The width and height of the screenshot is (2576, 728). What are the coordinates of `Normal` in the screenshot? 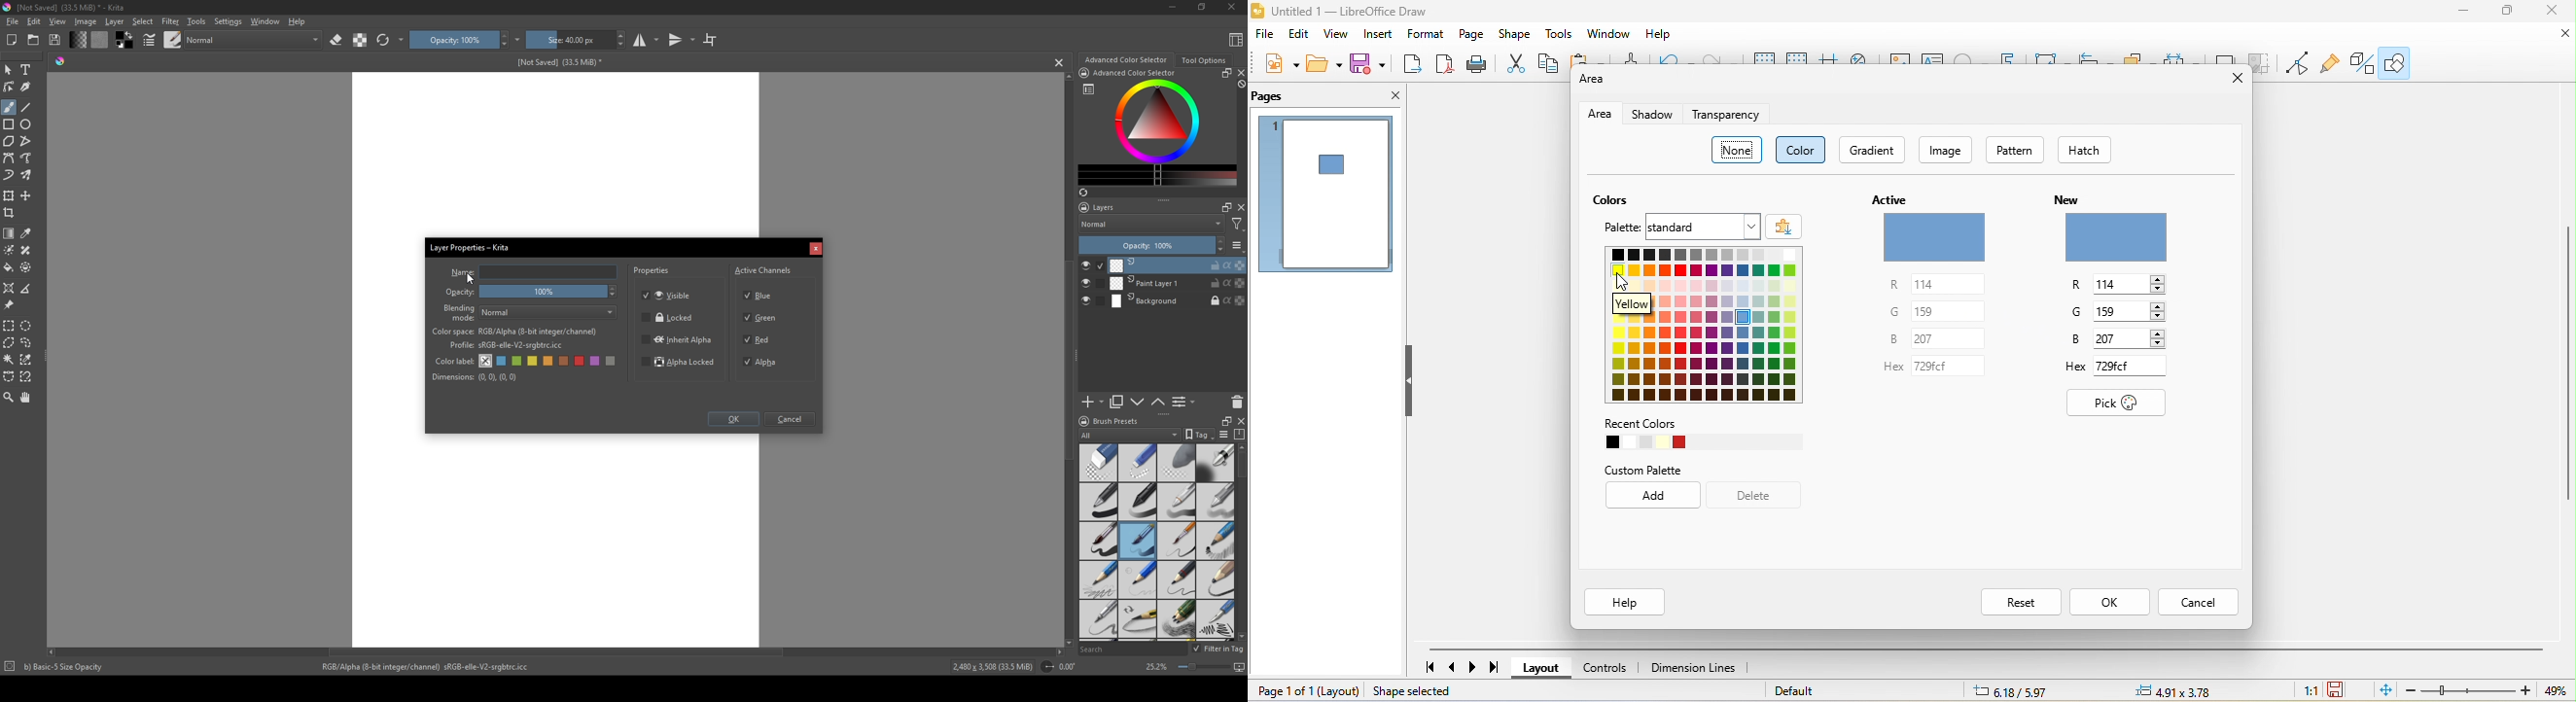 It's located at (1152, 224).